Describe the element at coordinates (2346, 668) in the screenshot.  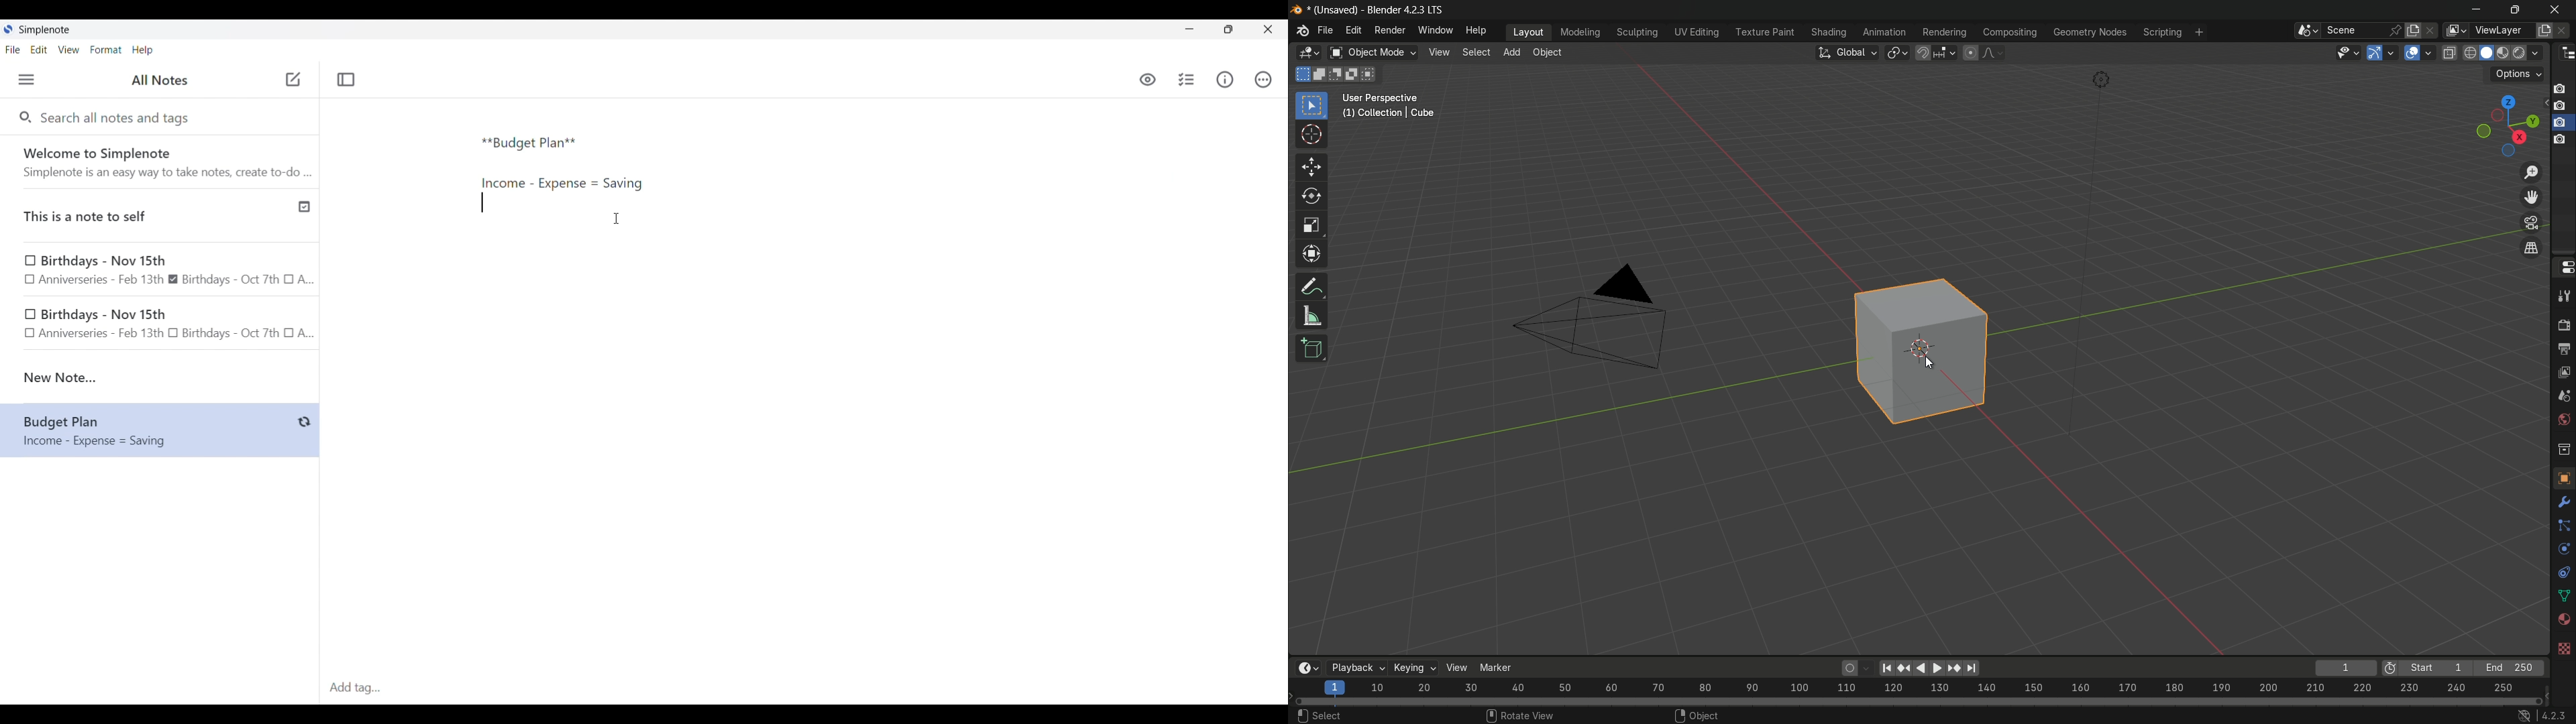
I see `current keyframe` at that location.